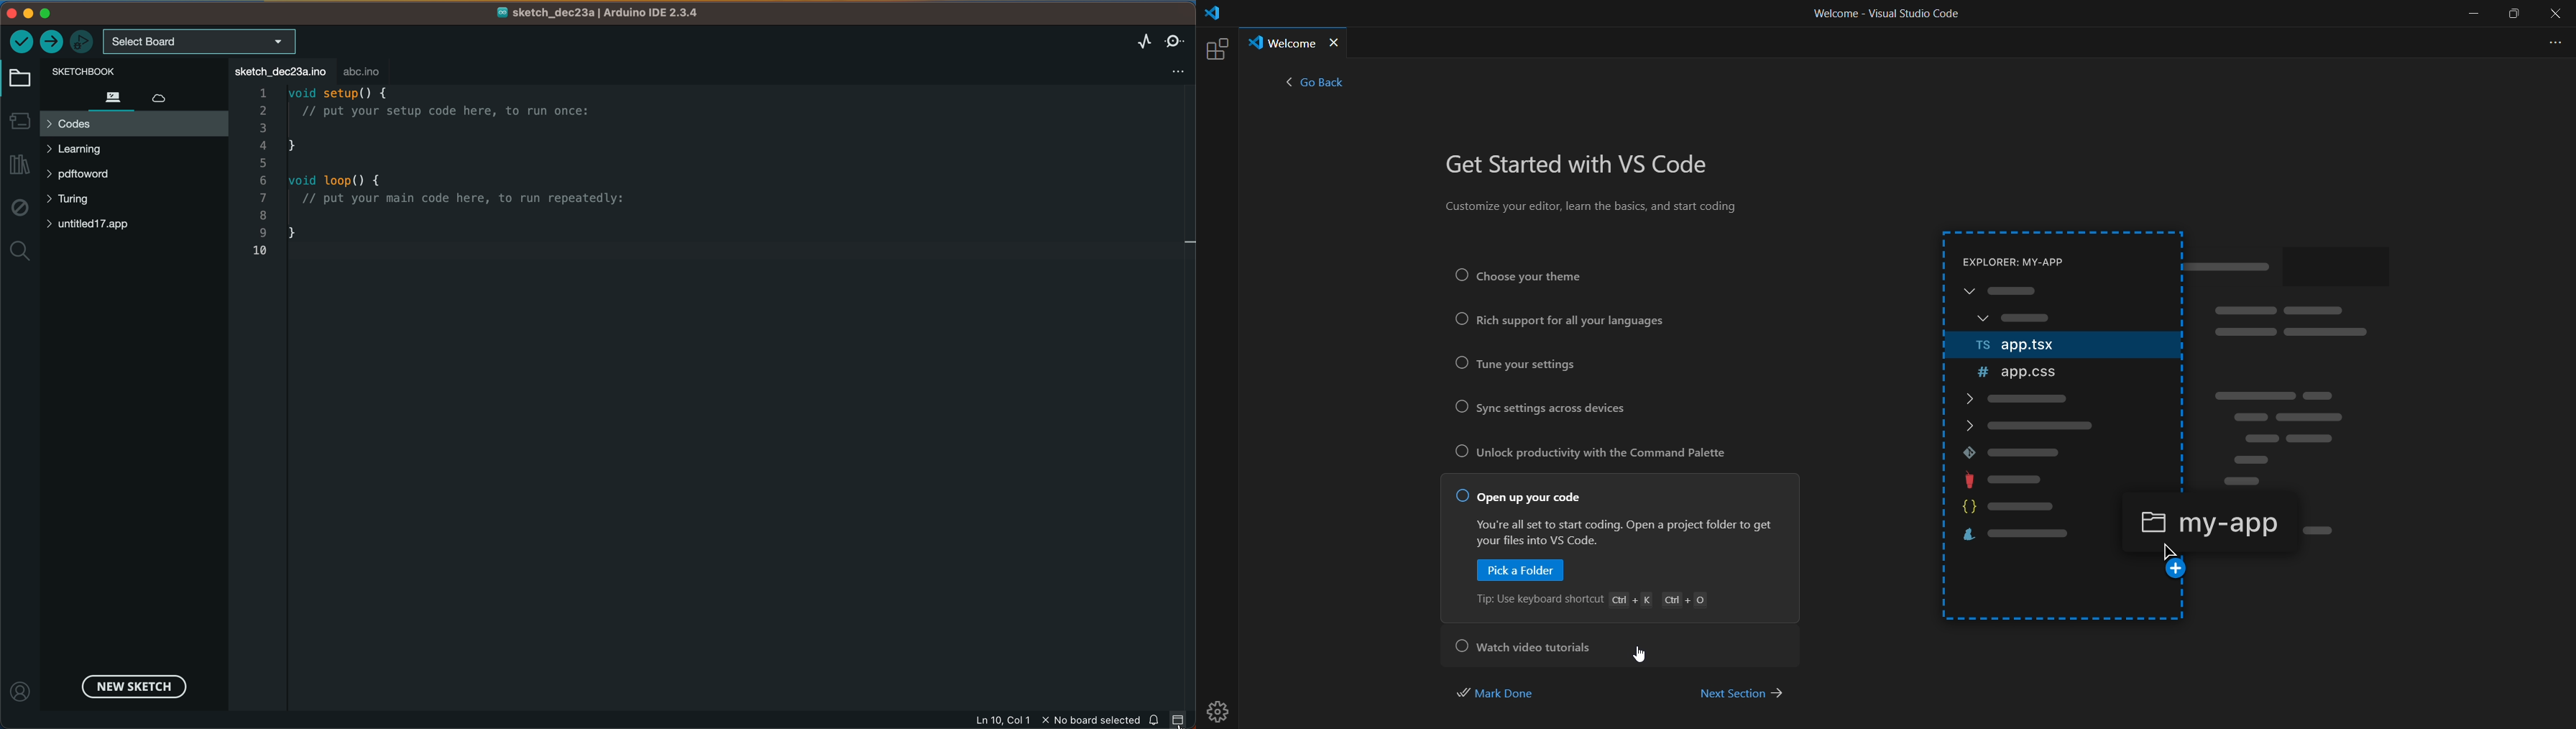 The width and height of the screenshot is (2576, 756). I want to click on Welcome - Visual Studio Code, so click(1885, 17).